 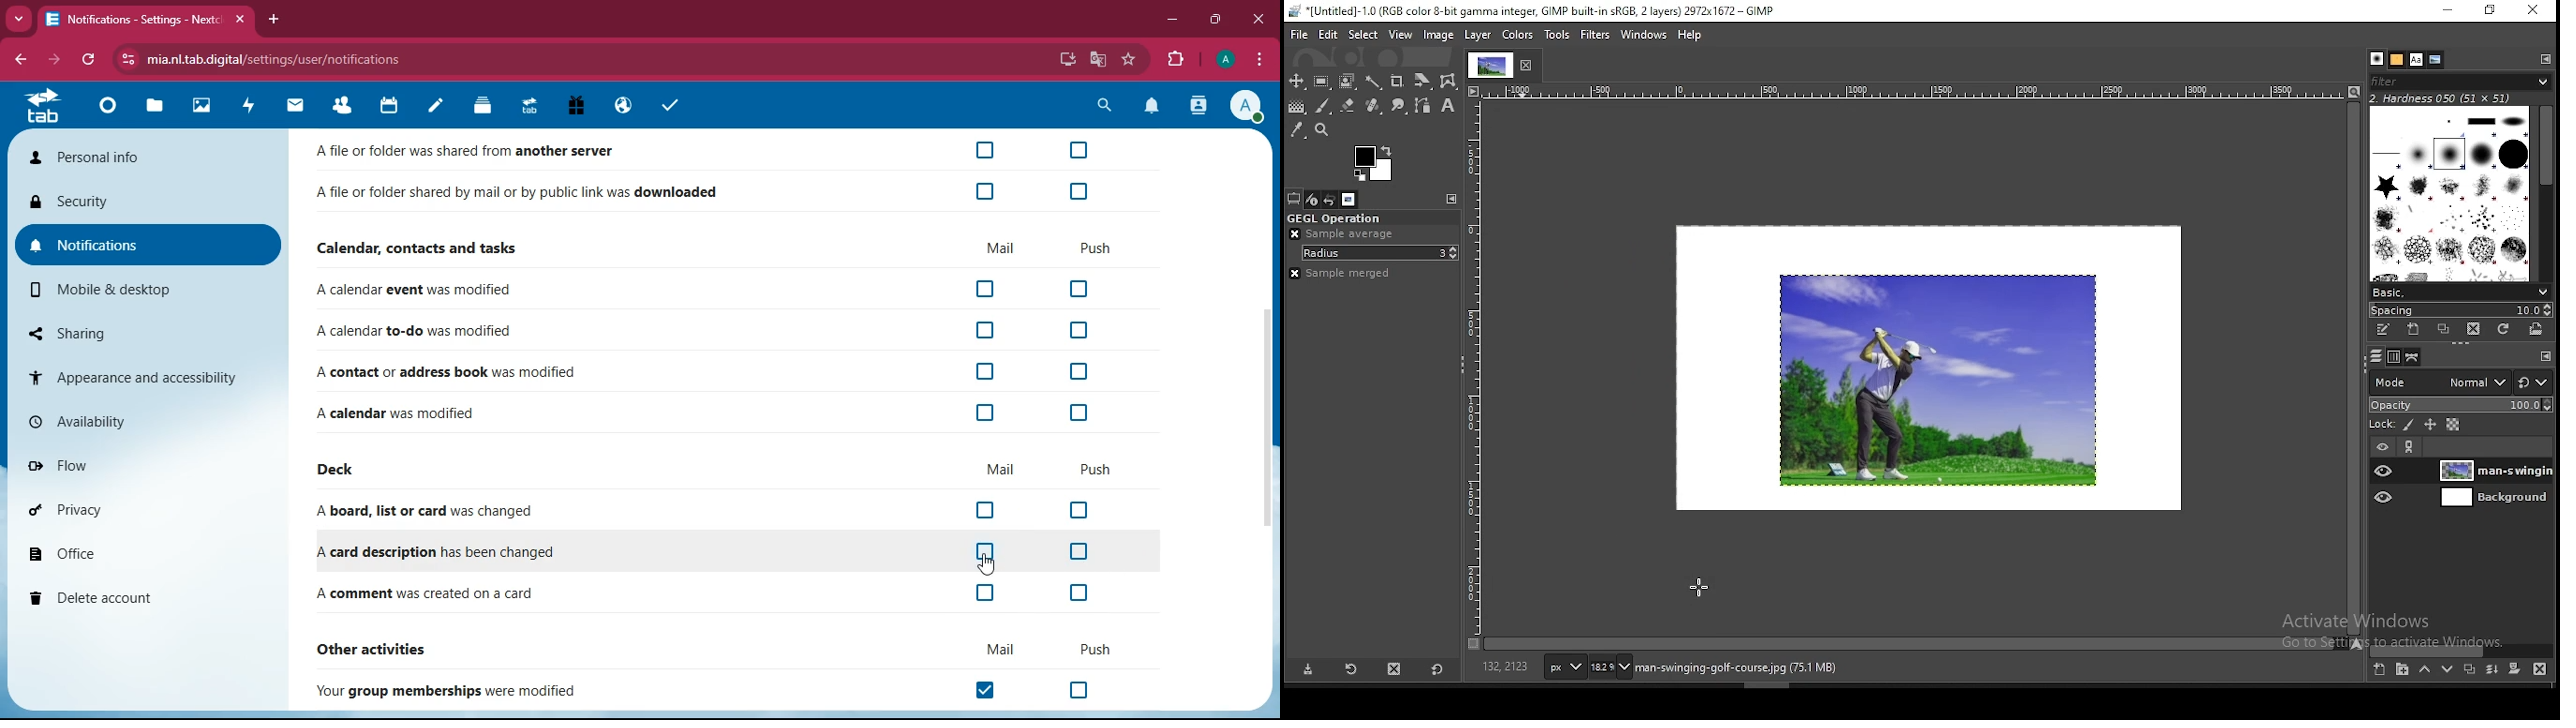 What do you see at coordinates (1738, 669) in the screenshot?
I see `man-swinging-golf-course.jpg (67.7 mb)` at bounding box center [1738, 669].